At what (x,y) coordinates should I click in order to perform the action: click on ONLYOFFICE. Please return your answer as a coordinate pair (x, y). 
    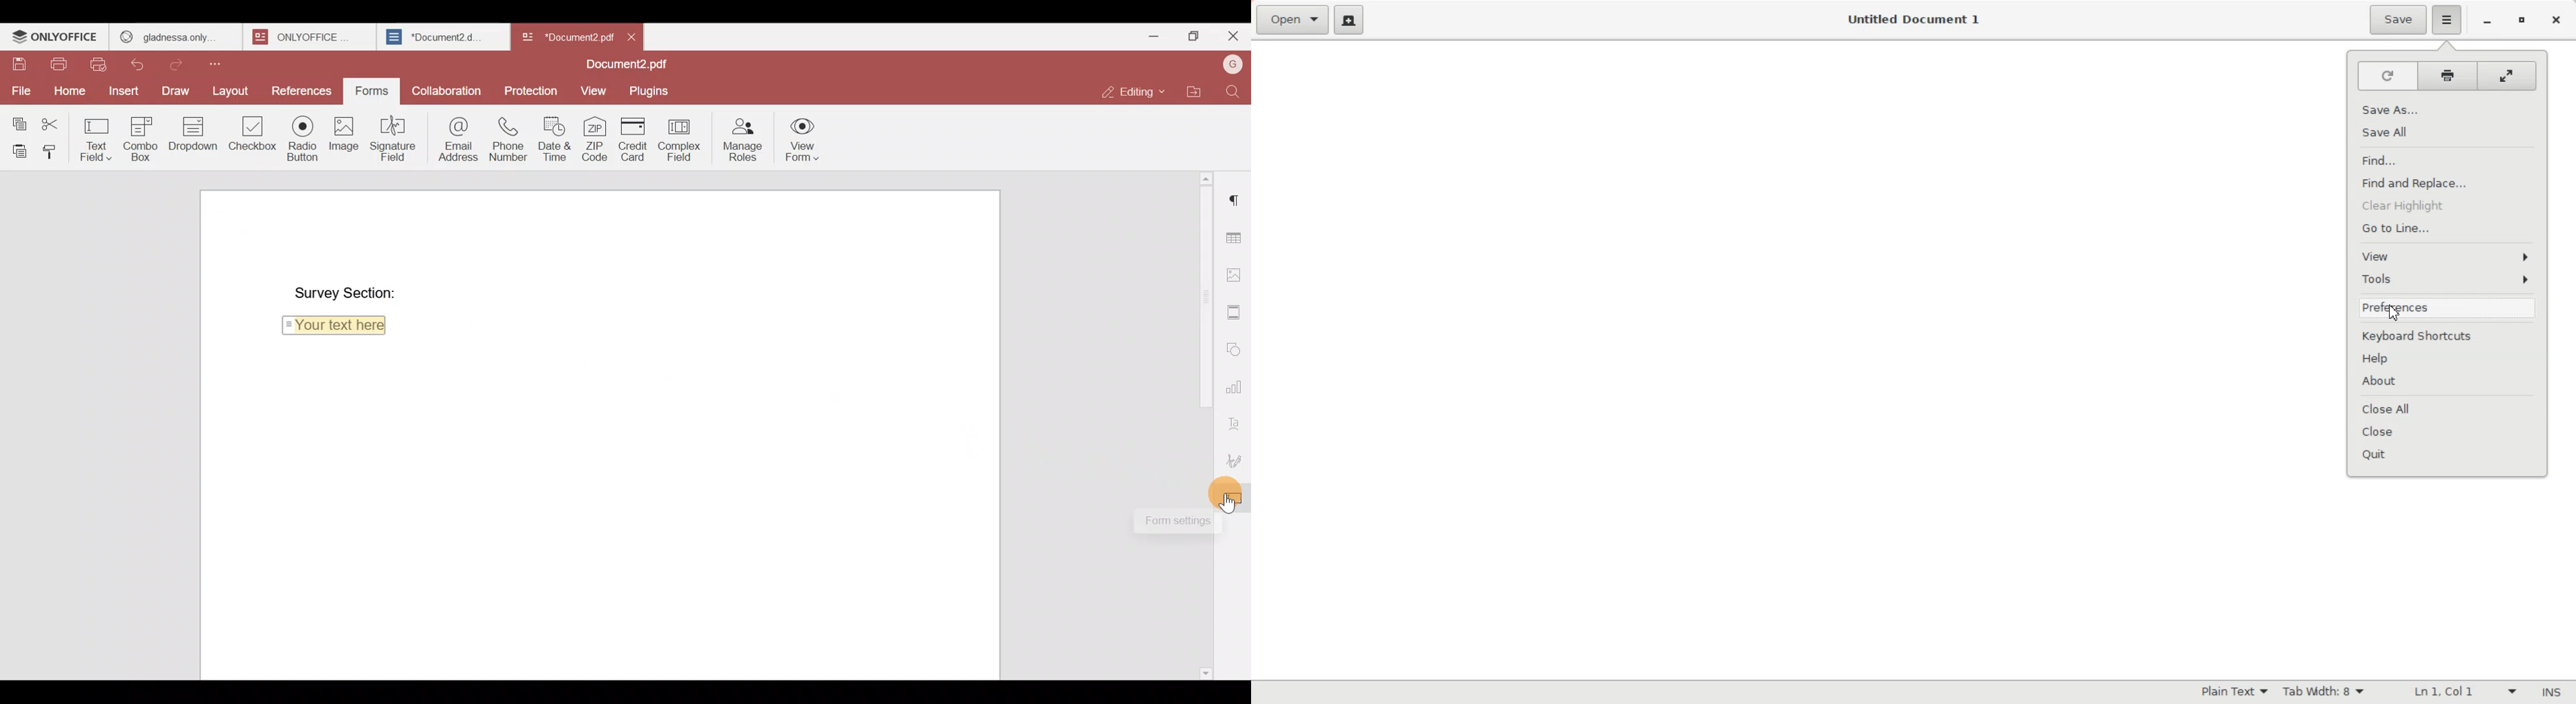
    Looking at the image, I should click on (55, 37).